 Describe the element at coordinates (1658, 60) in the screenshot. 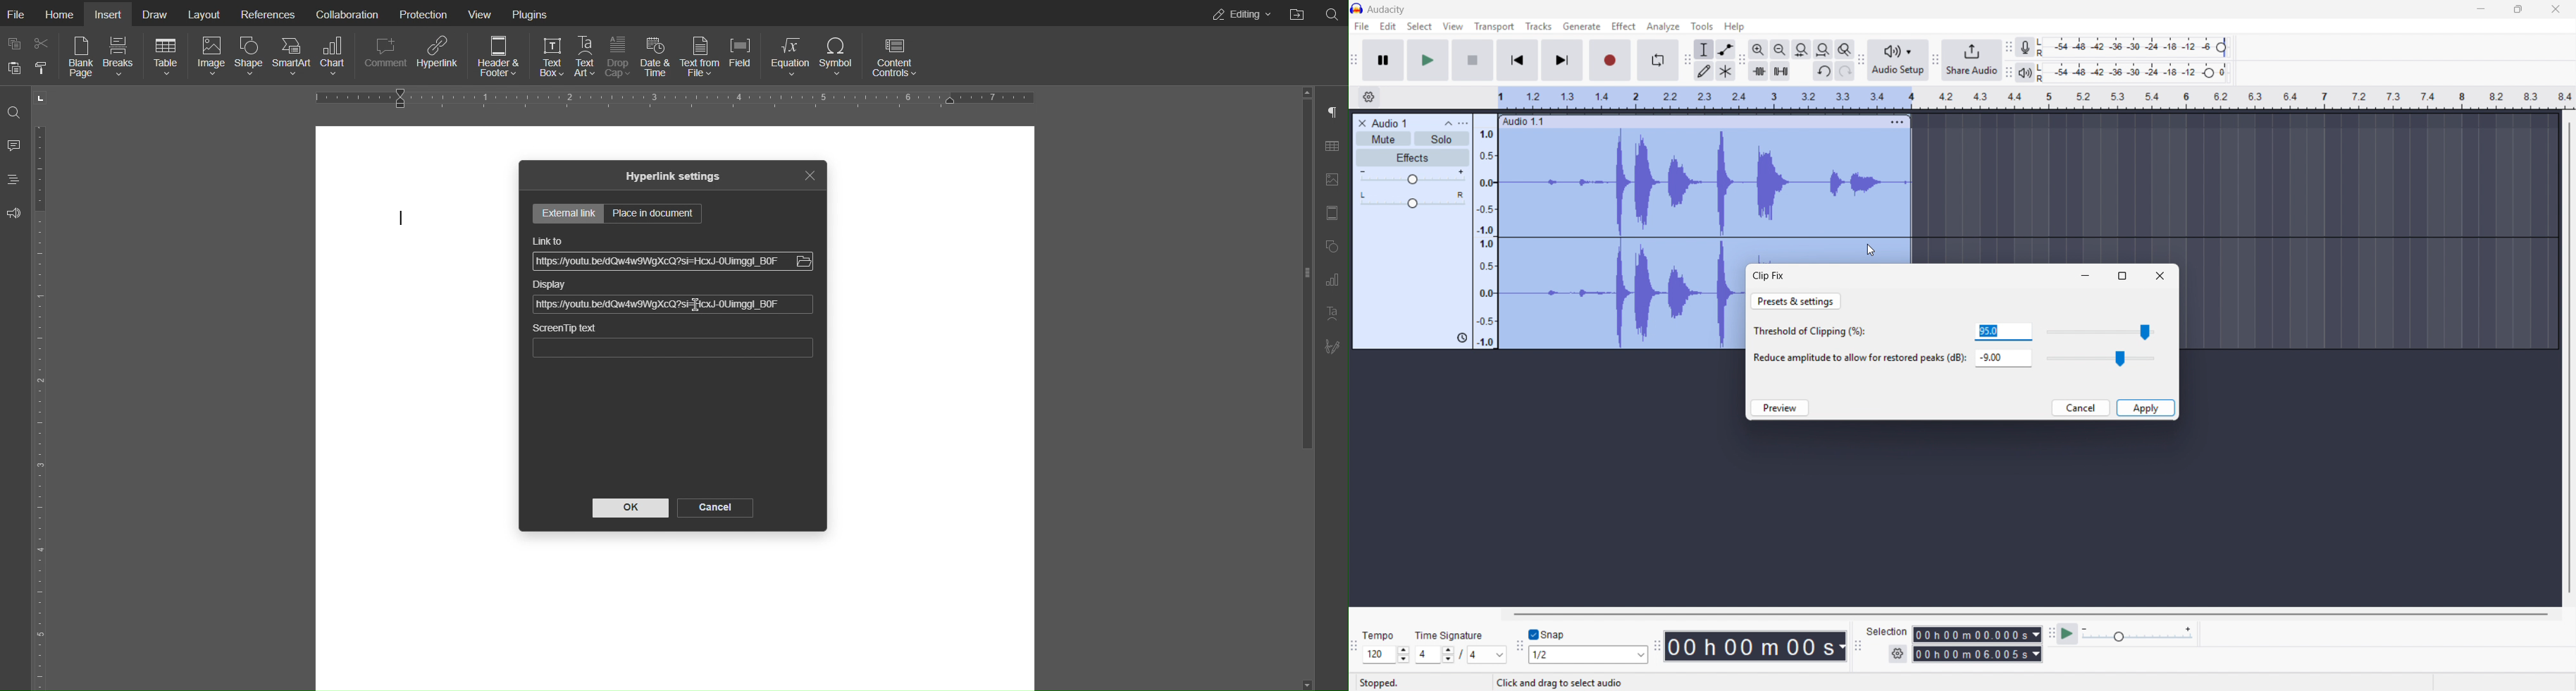

I see `Enable loop ` at that location.